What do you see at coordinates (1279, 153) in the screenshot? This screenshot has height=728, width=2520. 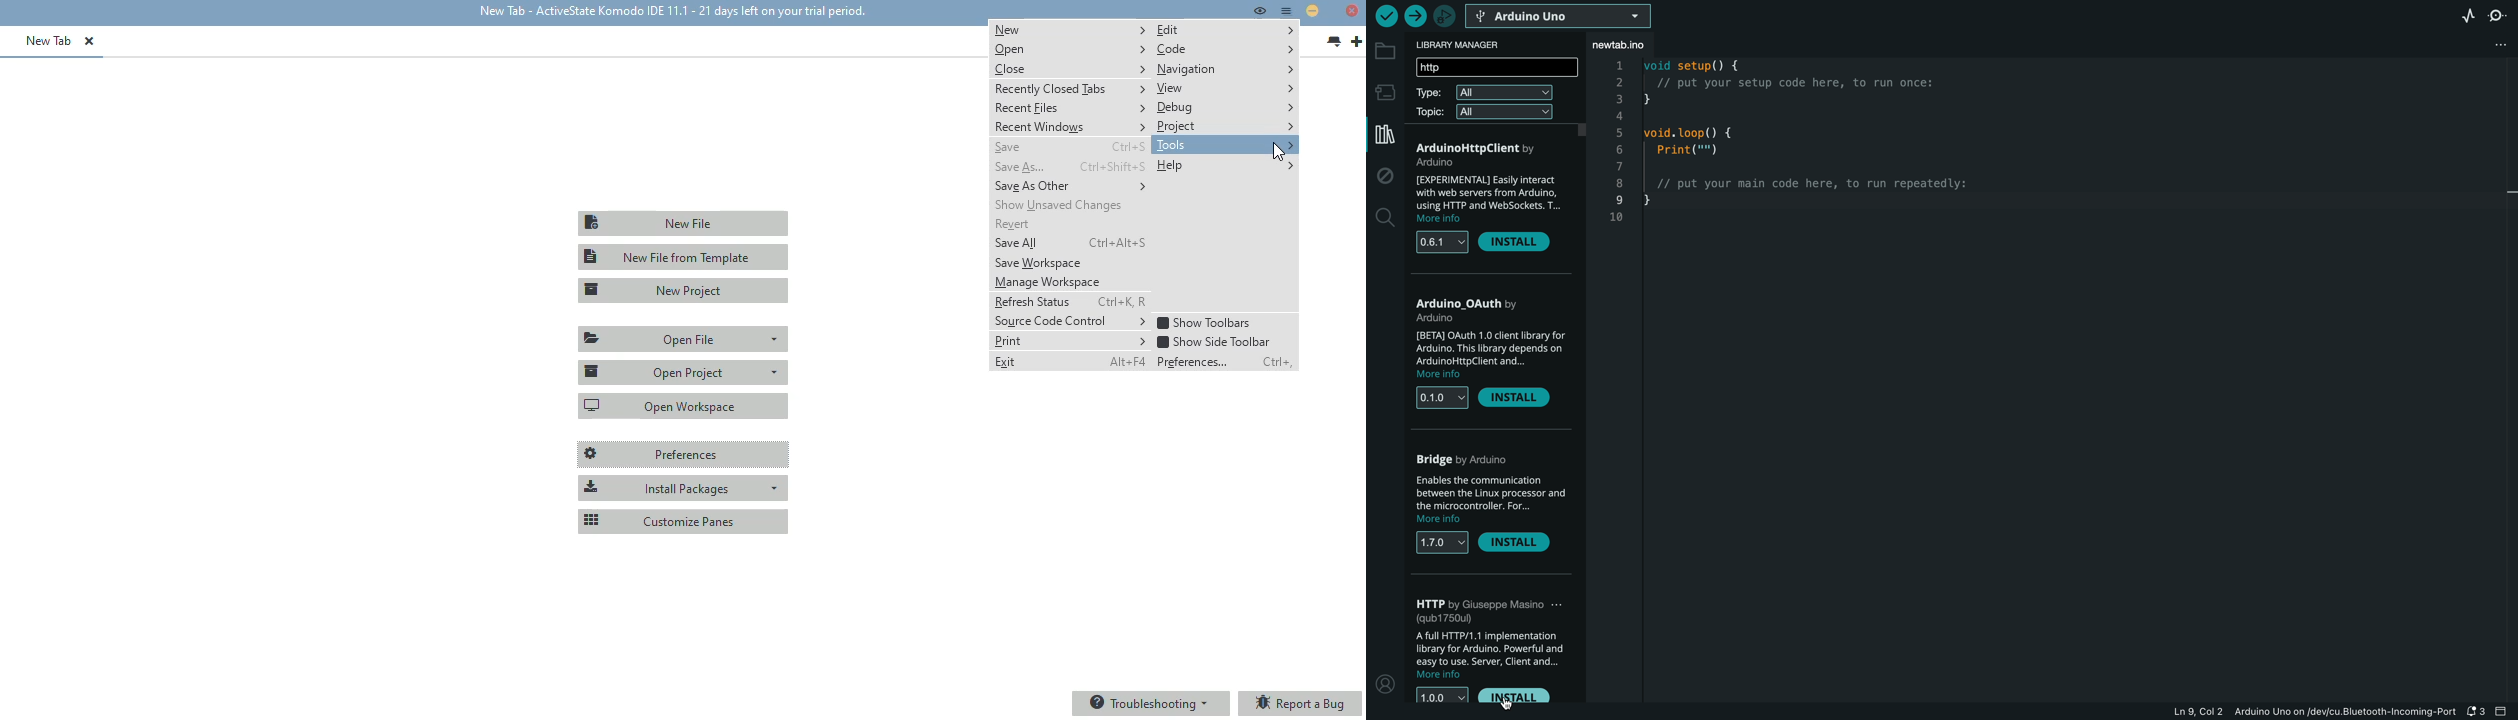 I see `cursor` at bounding box center [1279, 153].